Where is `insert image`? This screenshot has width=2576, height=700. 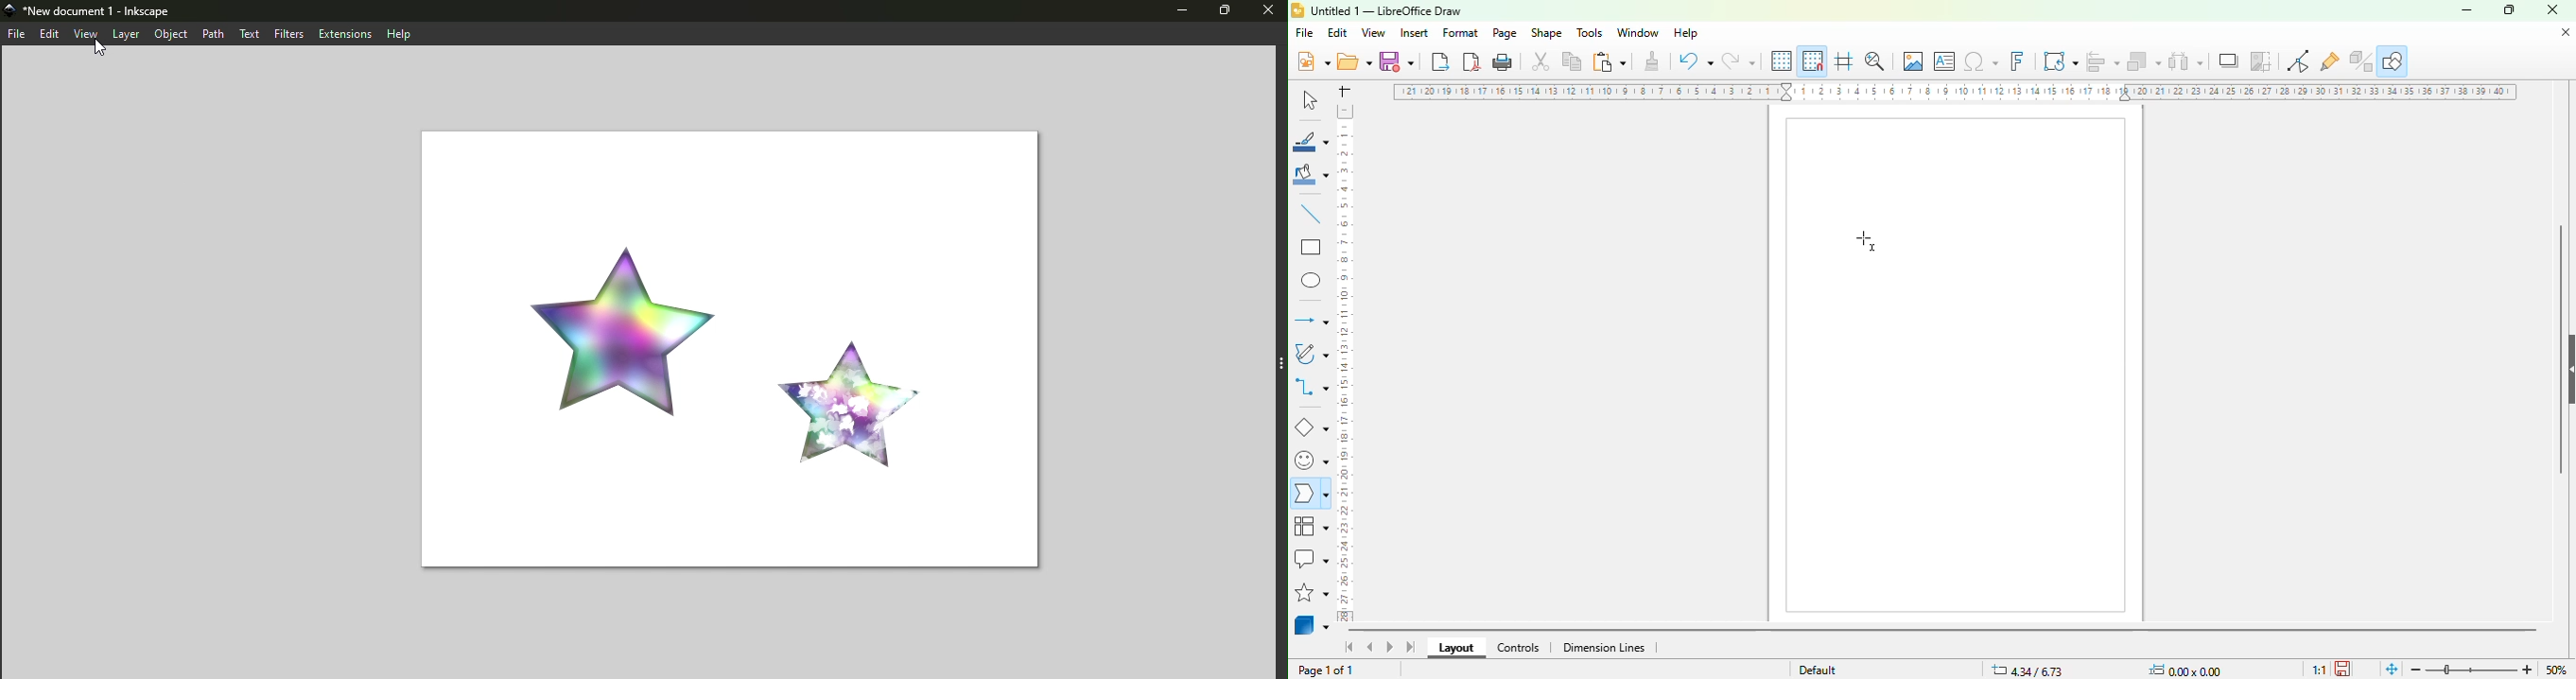
insert image is located at coordinates (1913, 60).